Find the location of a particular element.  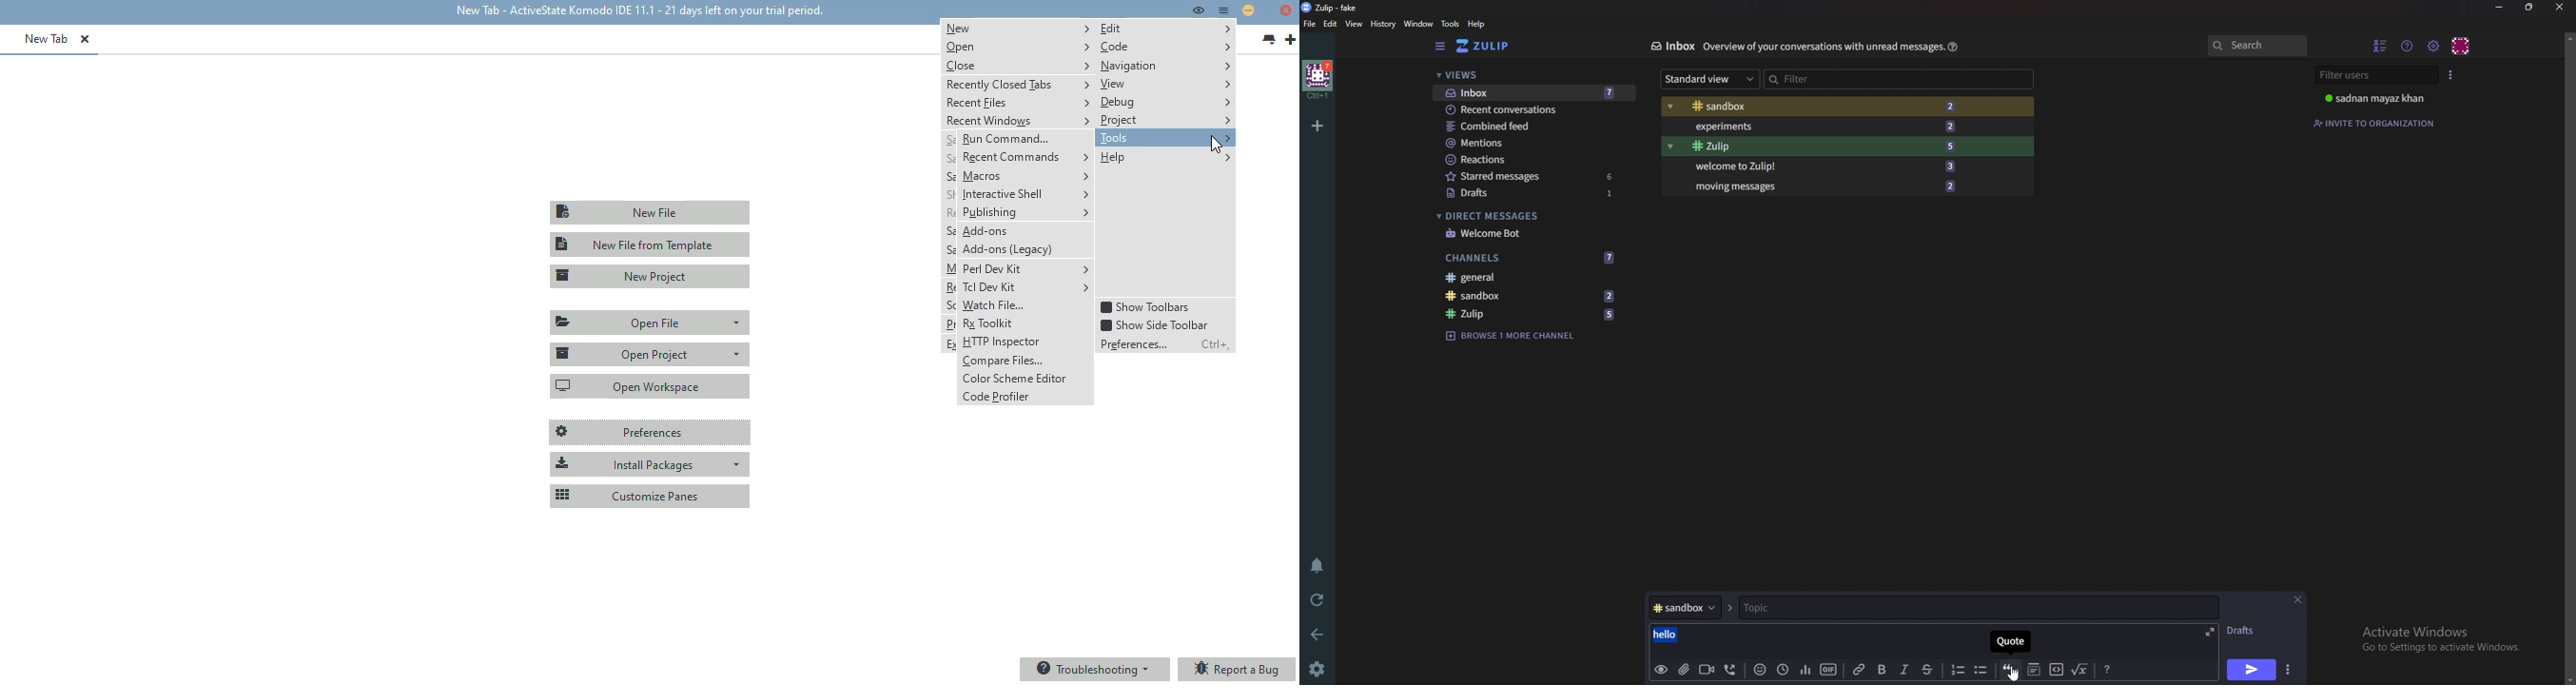

7 is located at coordinates (1609, 257).